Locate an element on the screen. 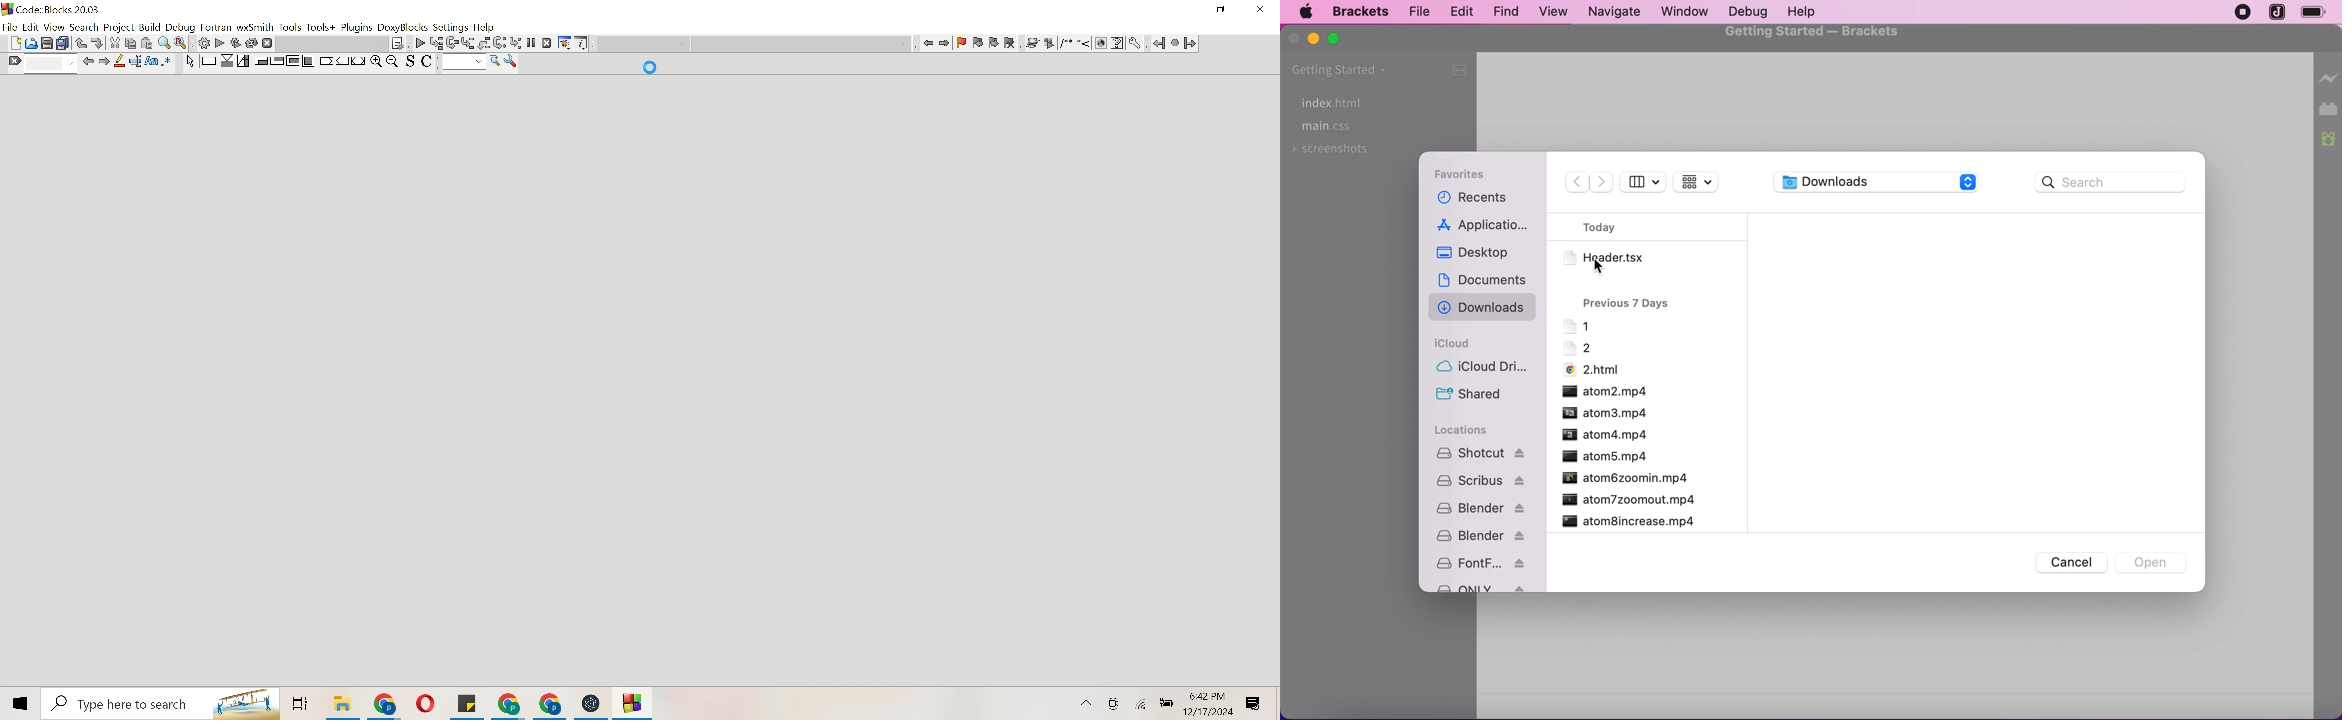 This screenshot has width=2352, height=728. search is located at coordinates (2113, 181).